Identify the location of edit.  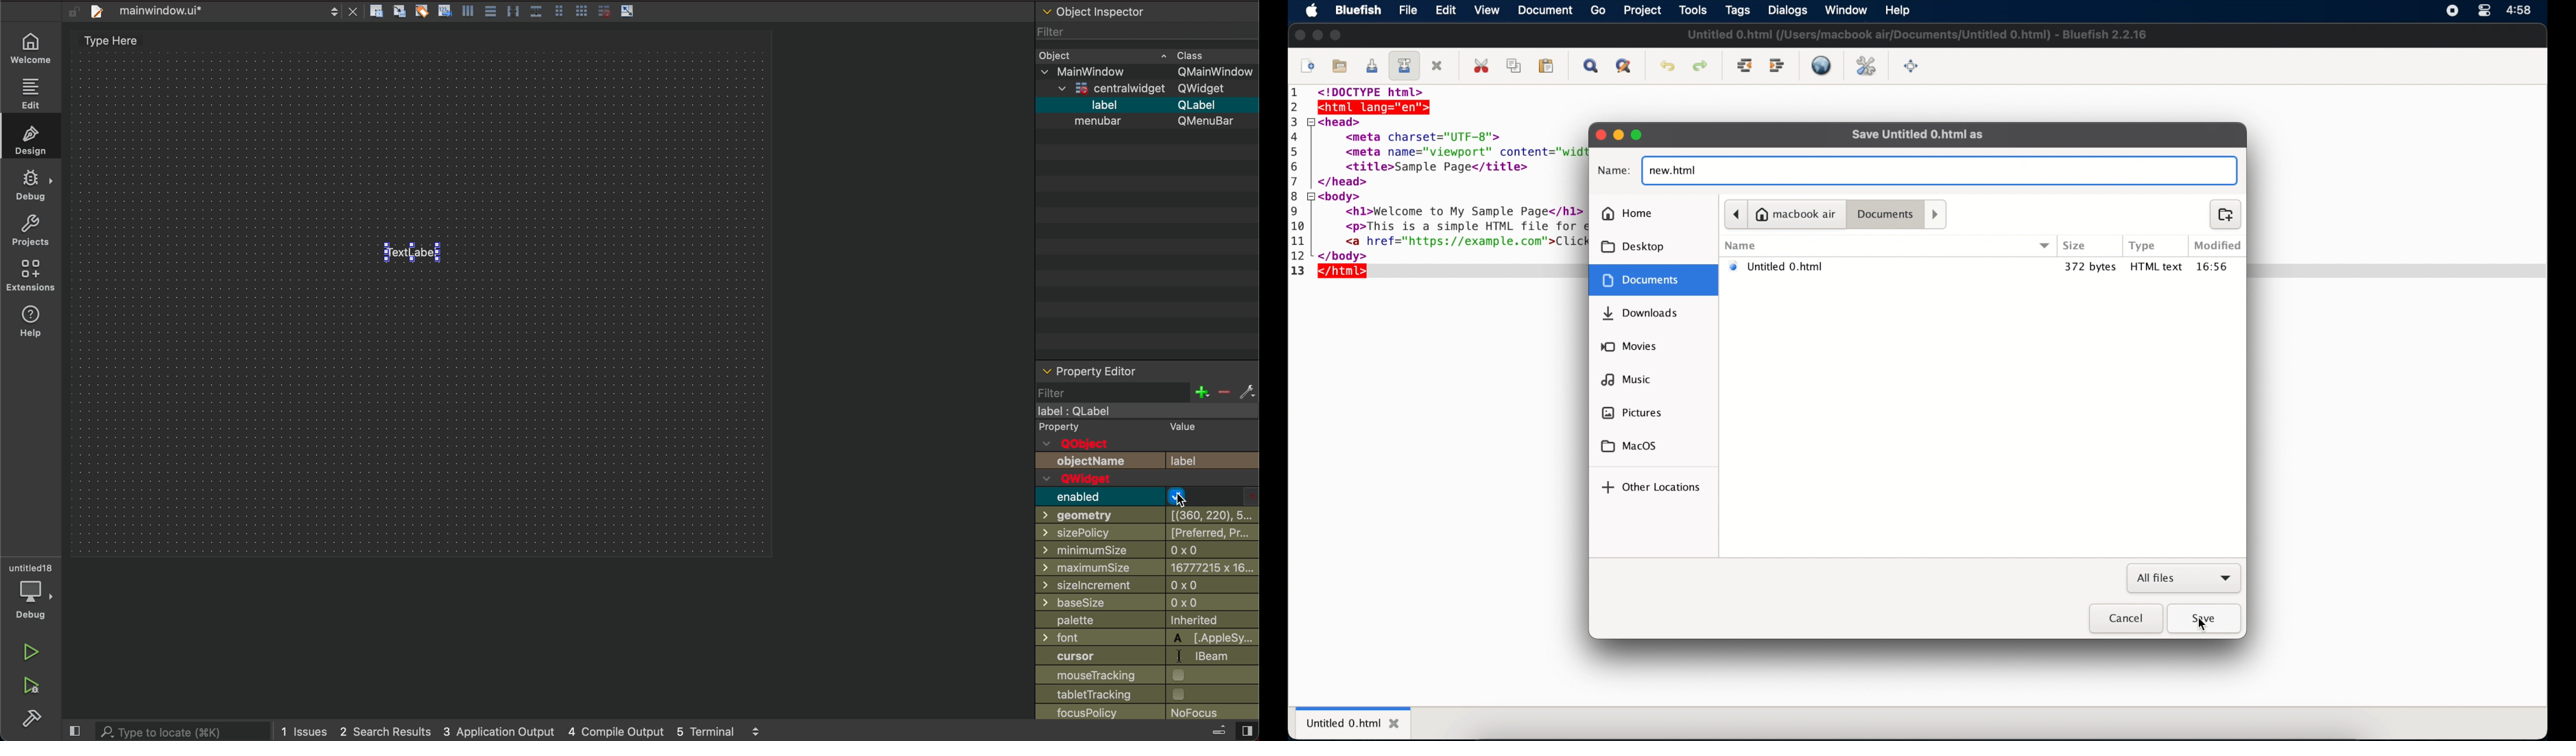
(1446, 10).